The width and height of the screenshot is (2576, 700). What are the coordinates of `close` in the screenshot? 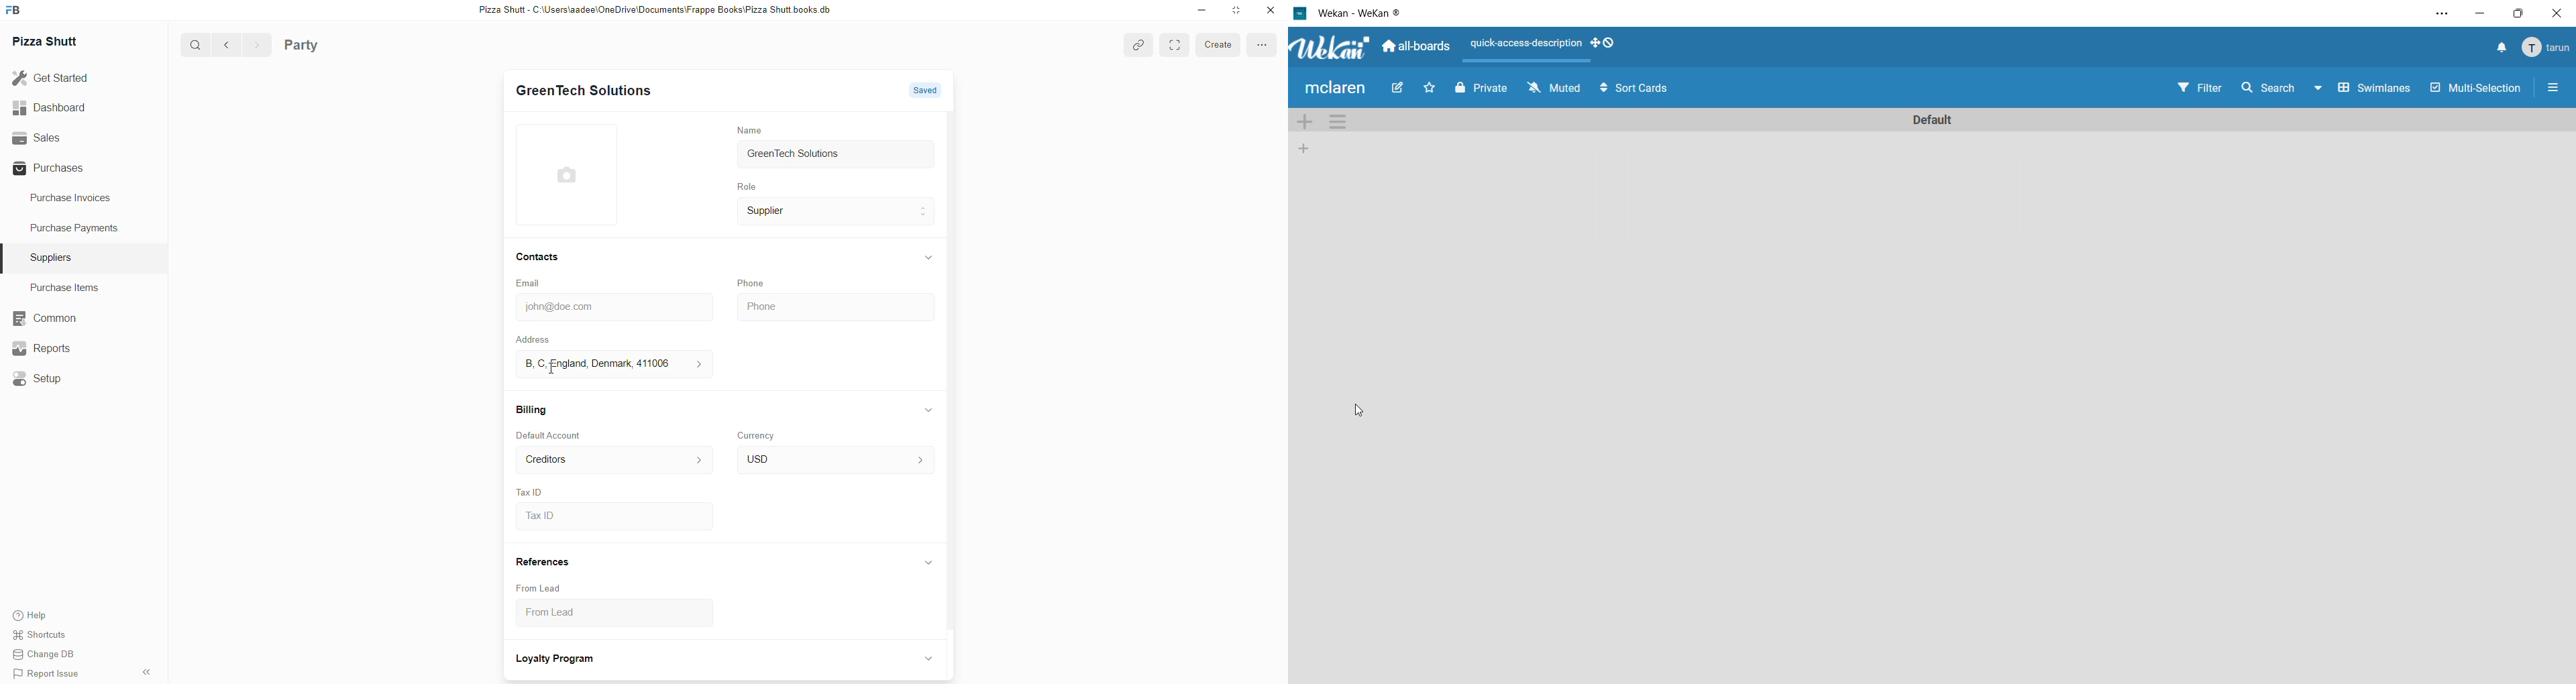 It's located at (1269, 10).